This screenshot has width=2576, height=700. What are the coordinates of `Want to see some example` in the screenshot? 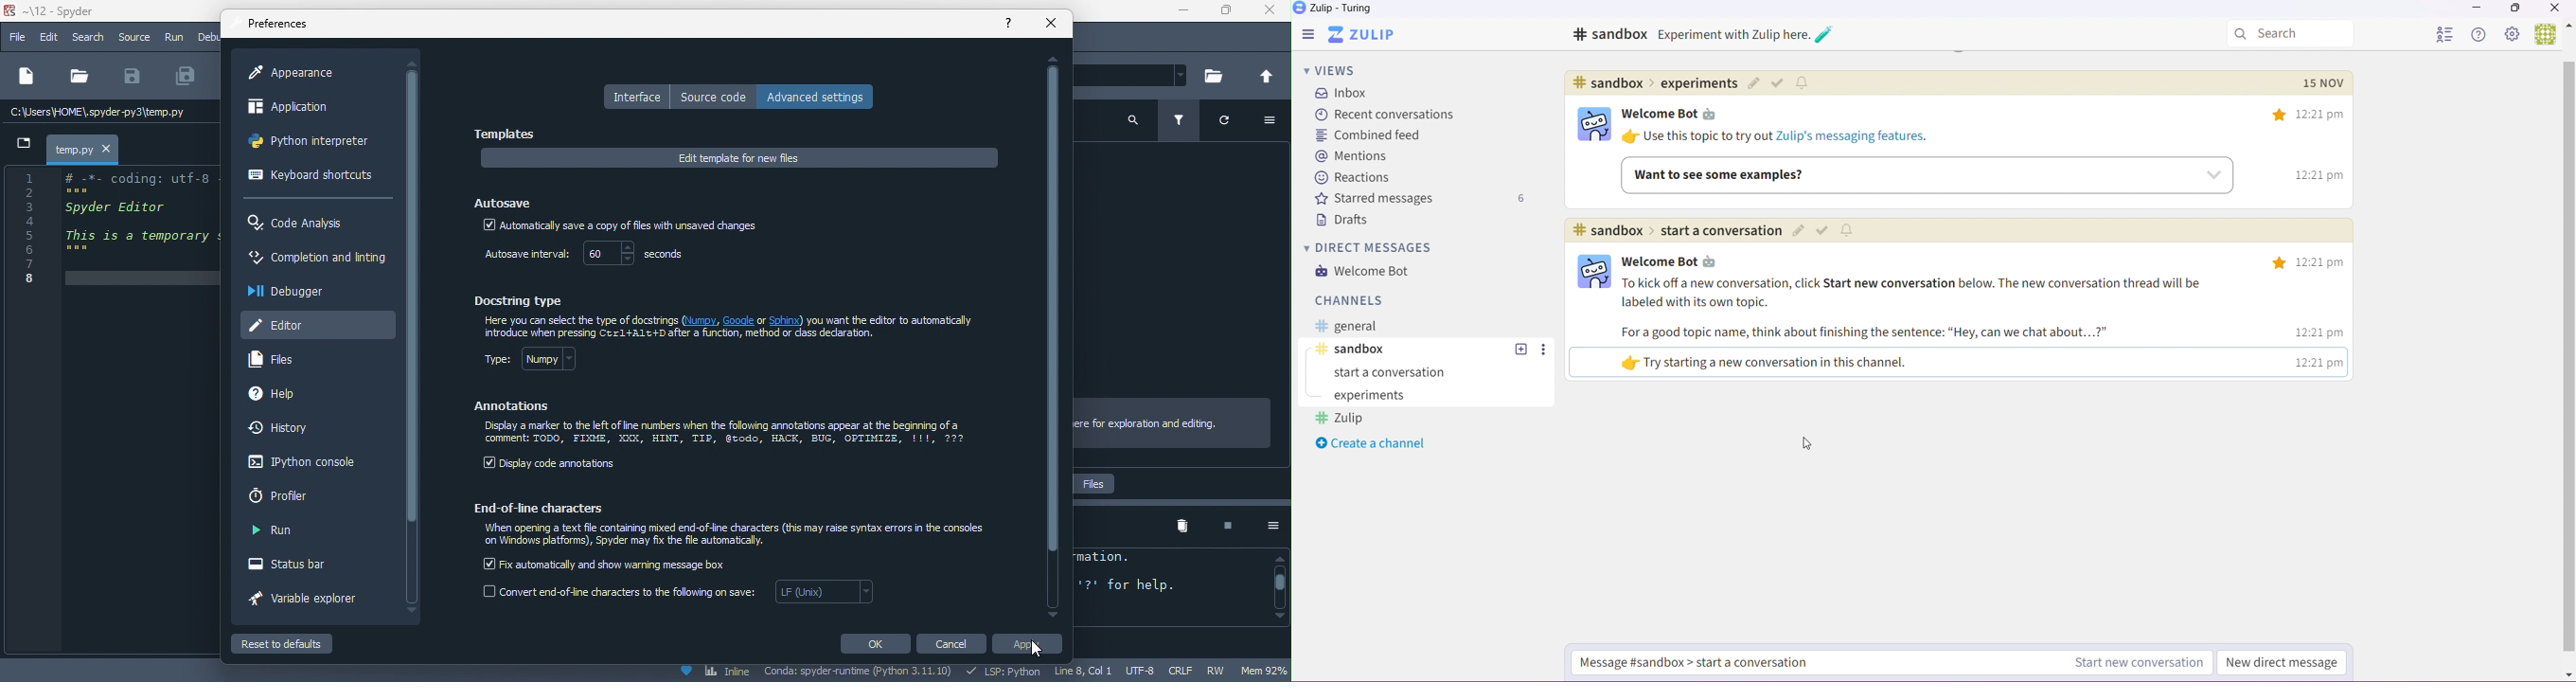 It's located at (1925, 174).